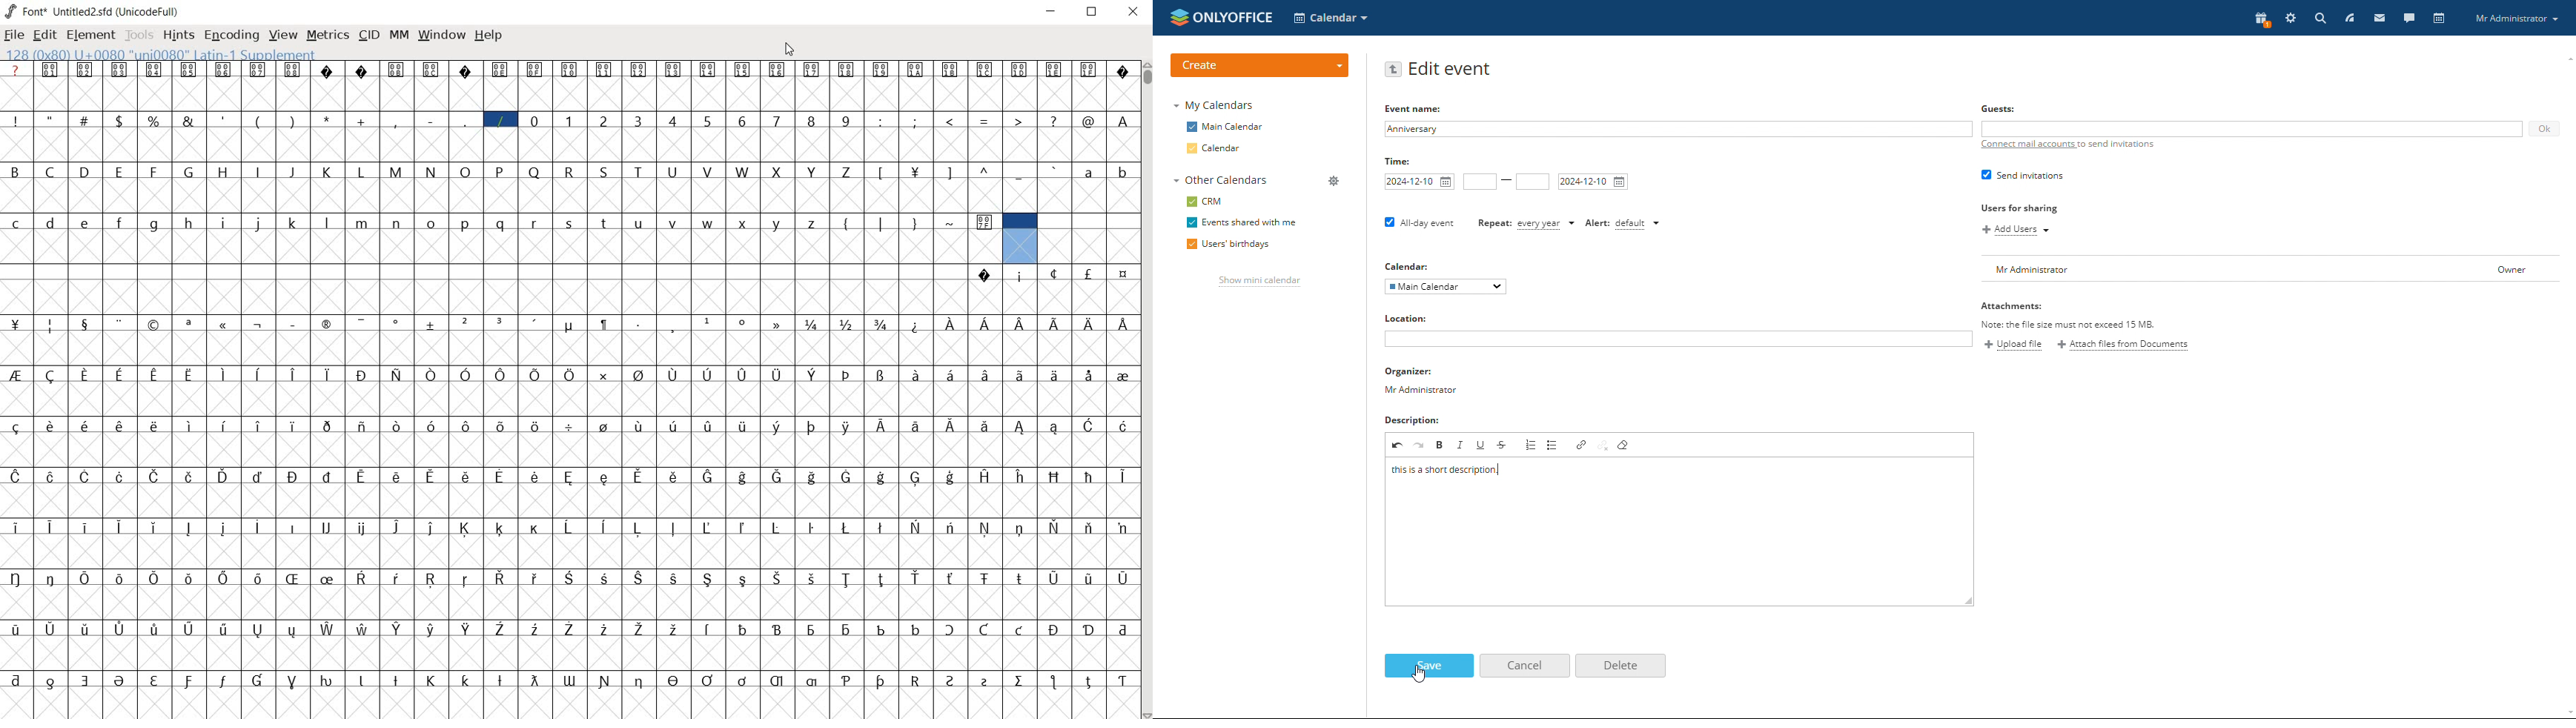 The width and height of the screenshot is (2576, 728). What do you see at coordinates (639, 171) in the screenshot?
I see `T` at bounding box center [639, 171].